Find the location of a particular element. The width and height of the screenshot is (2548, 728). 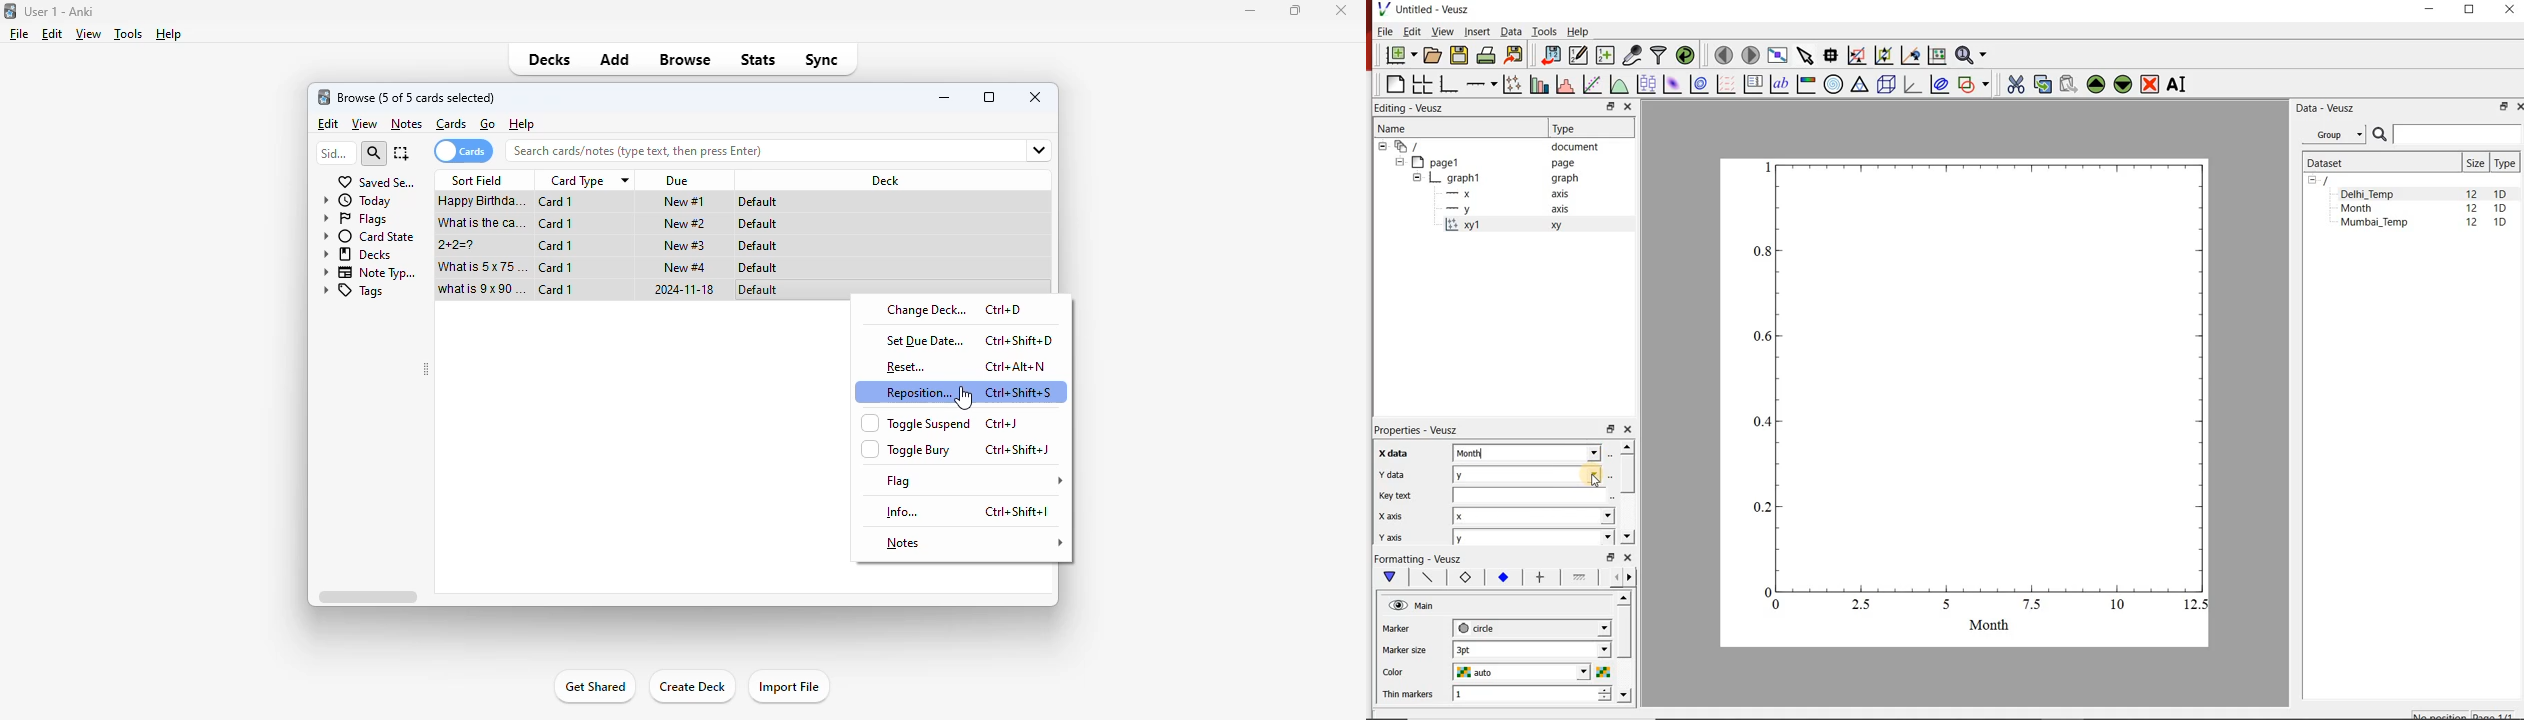

edit is located at coordinates (330, 124).